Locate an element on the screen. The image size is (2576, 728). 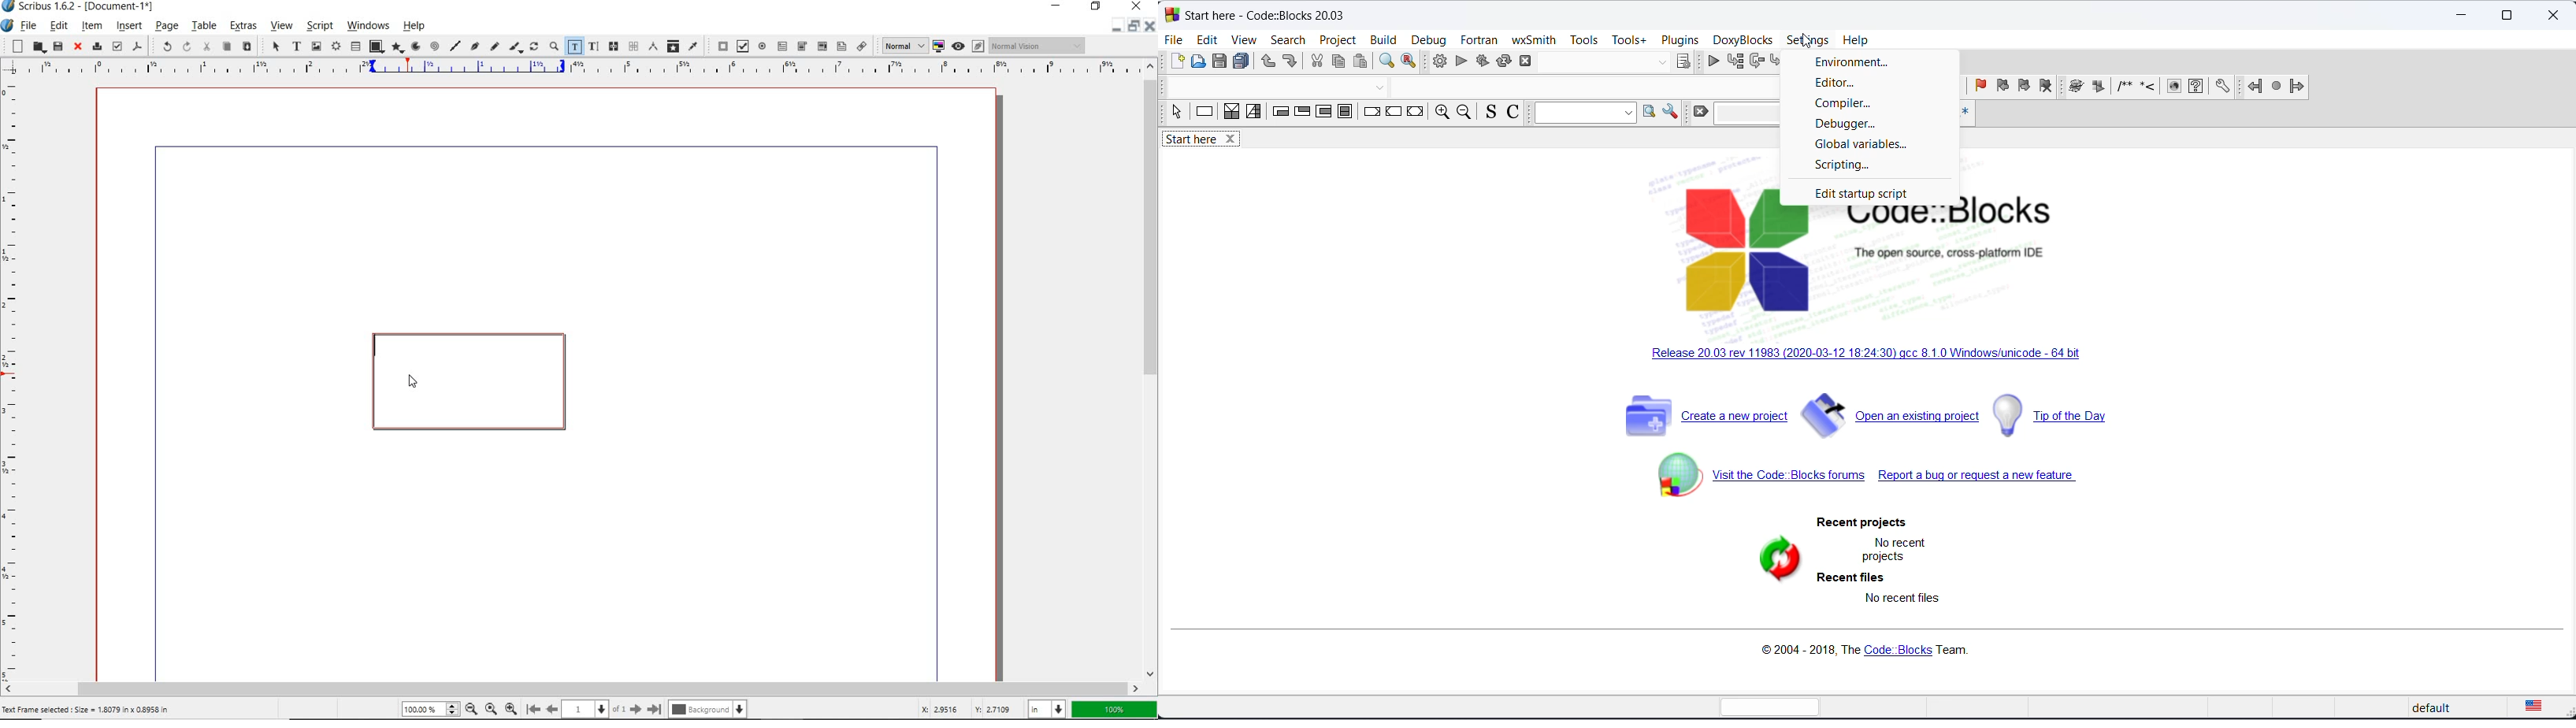
print is located at coordinates (97, 47).